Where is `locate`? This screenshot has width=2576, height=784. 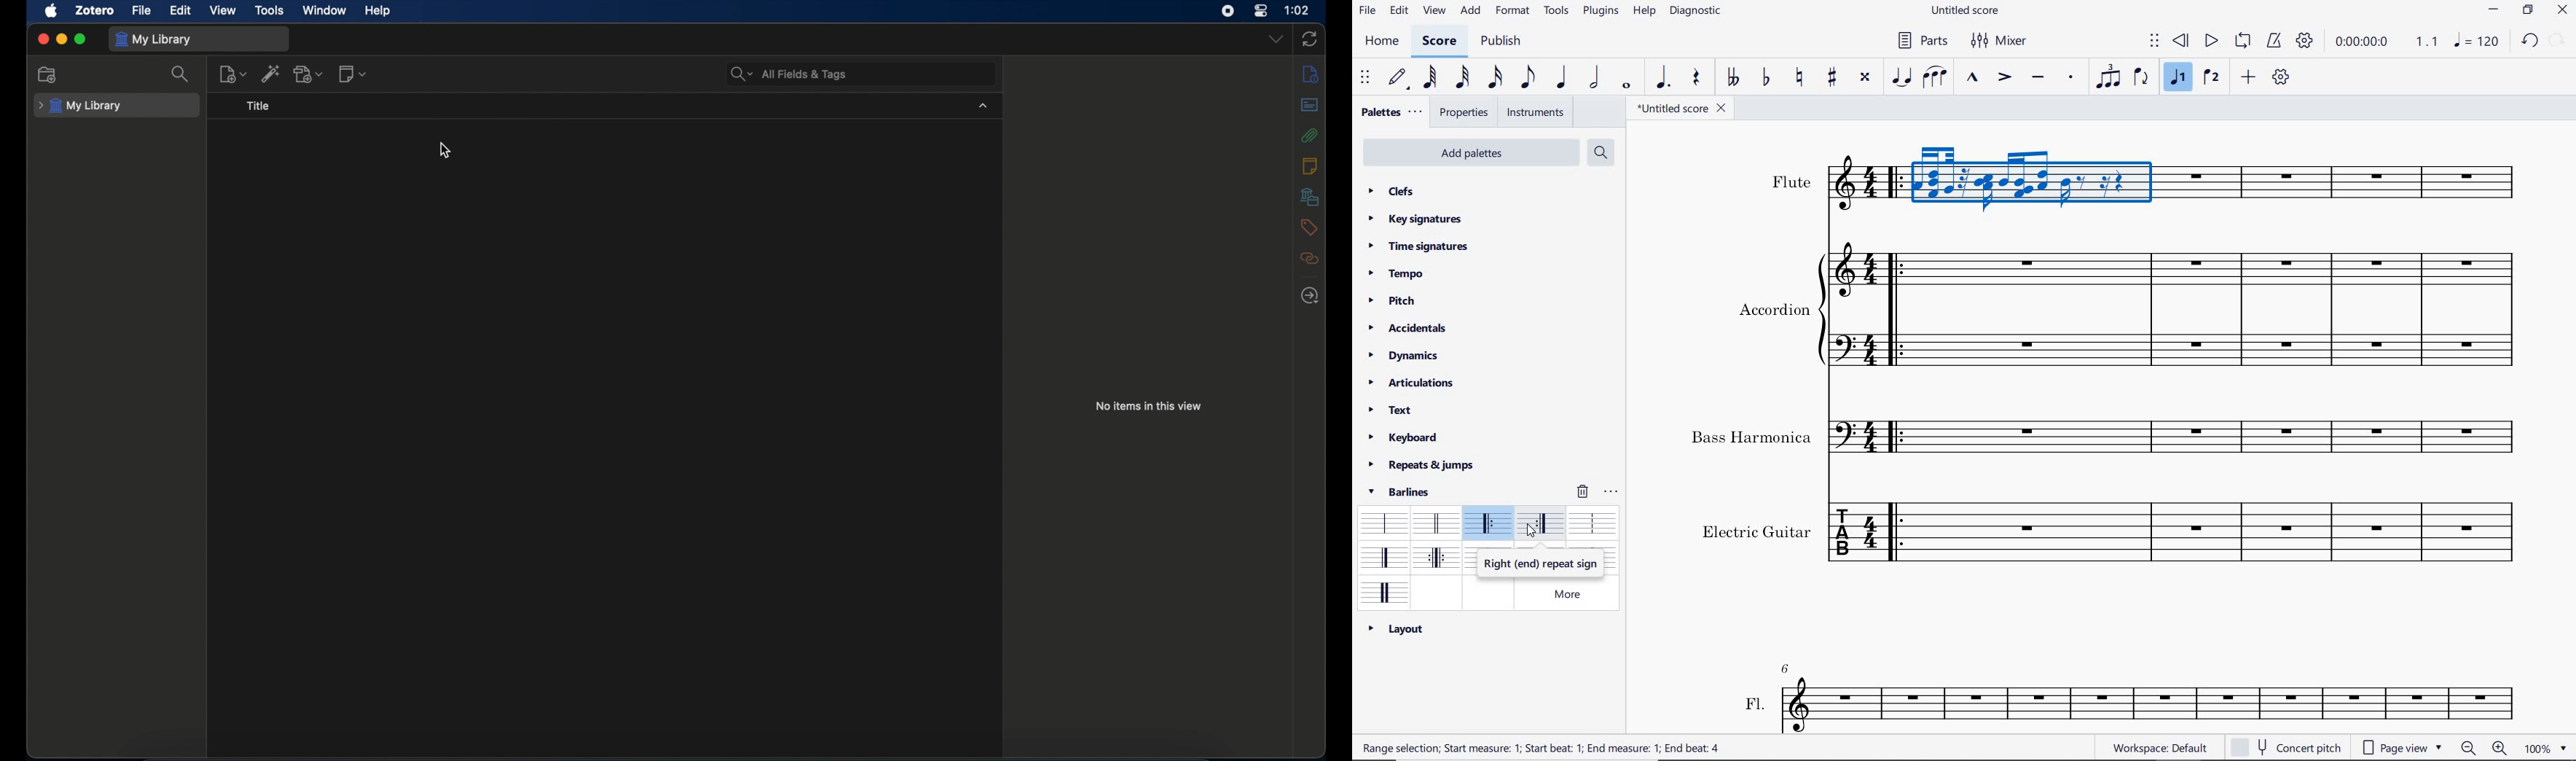
locate is located at coordinates (1311, 295).